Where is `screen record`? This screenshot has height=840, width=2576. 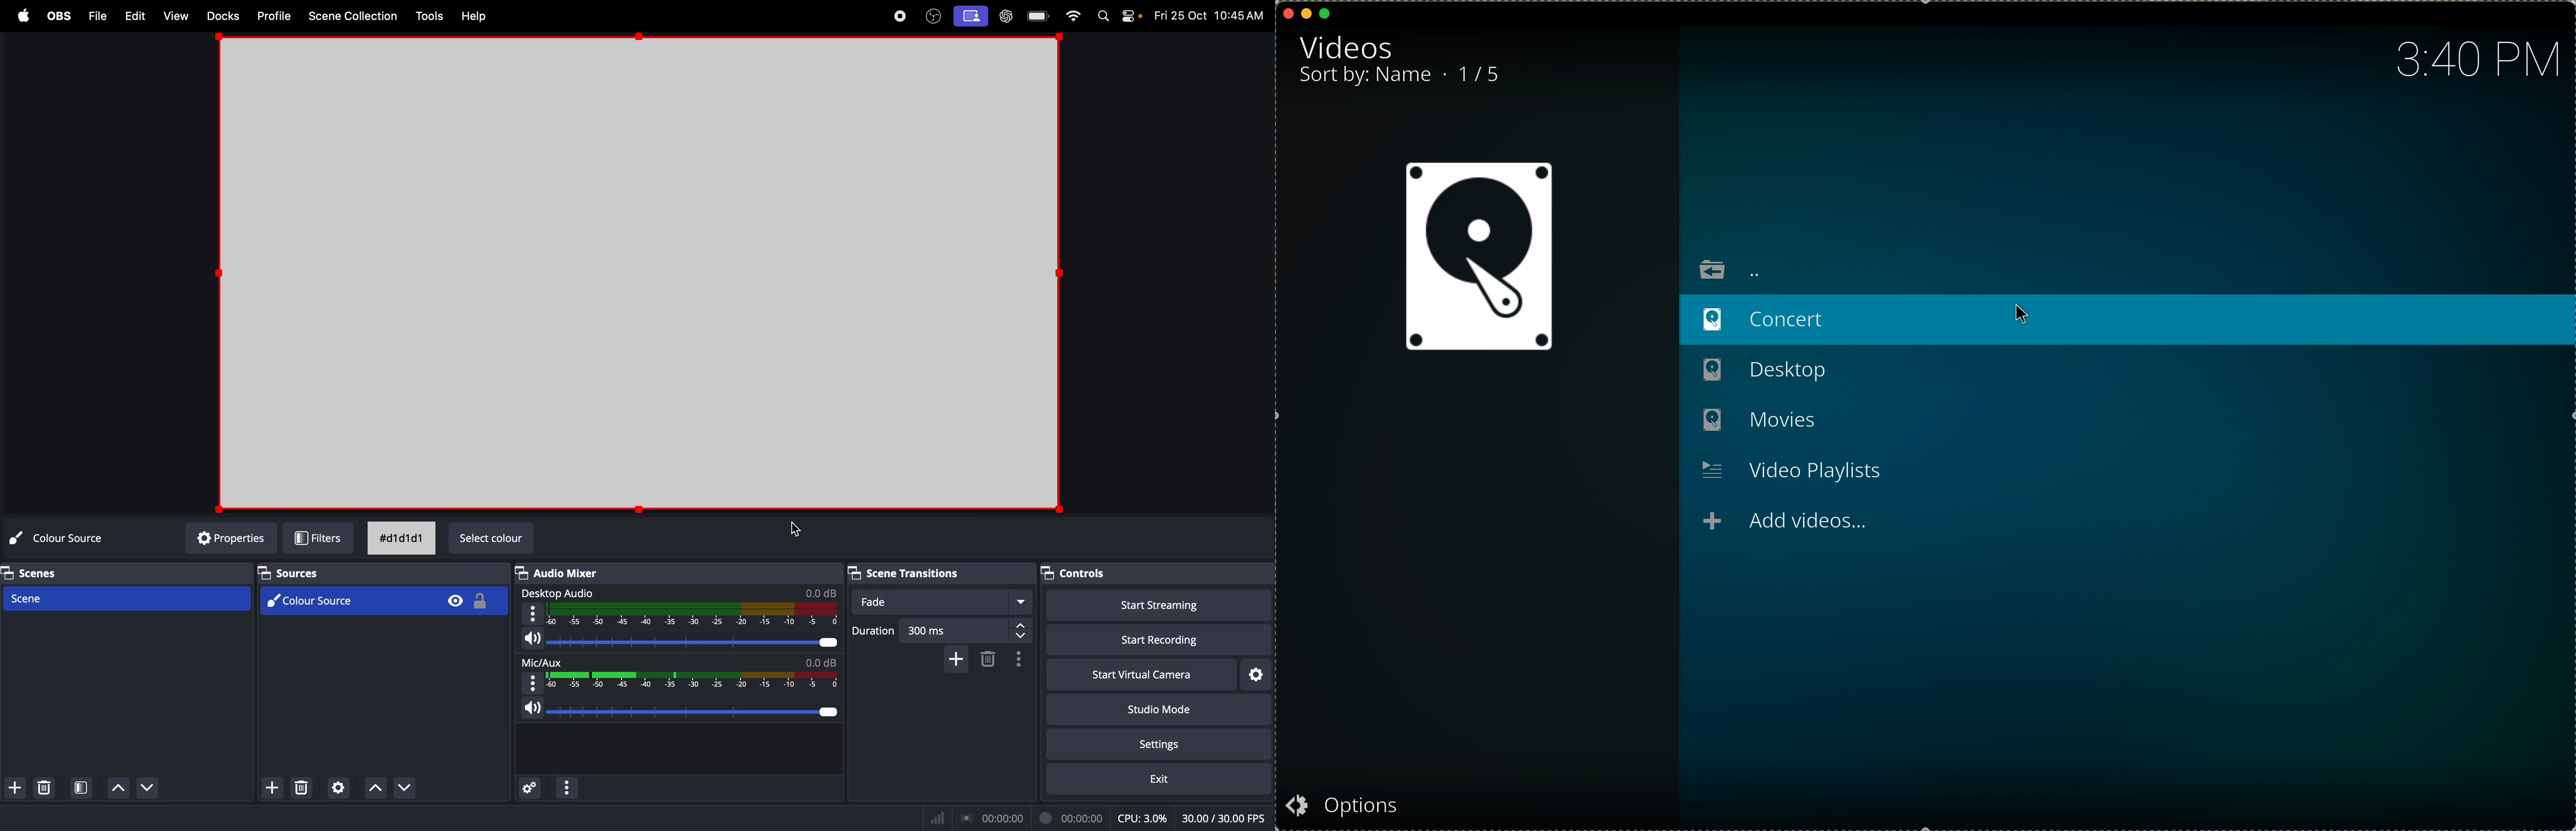 screen record is located at coordinates (972, 17).